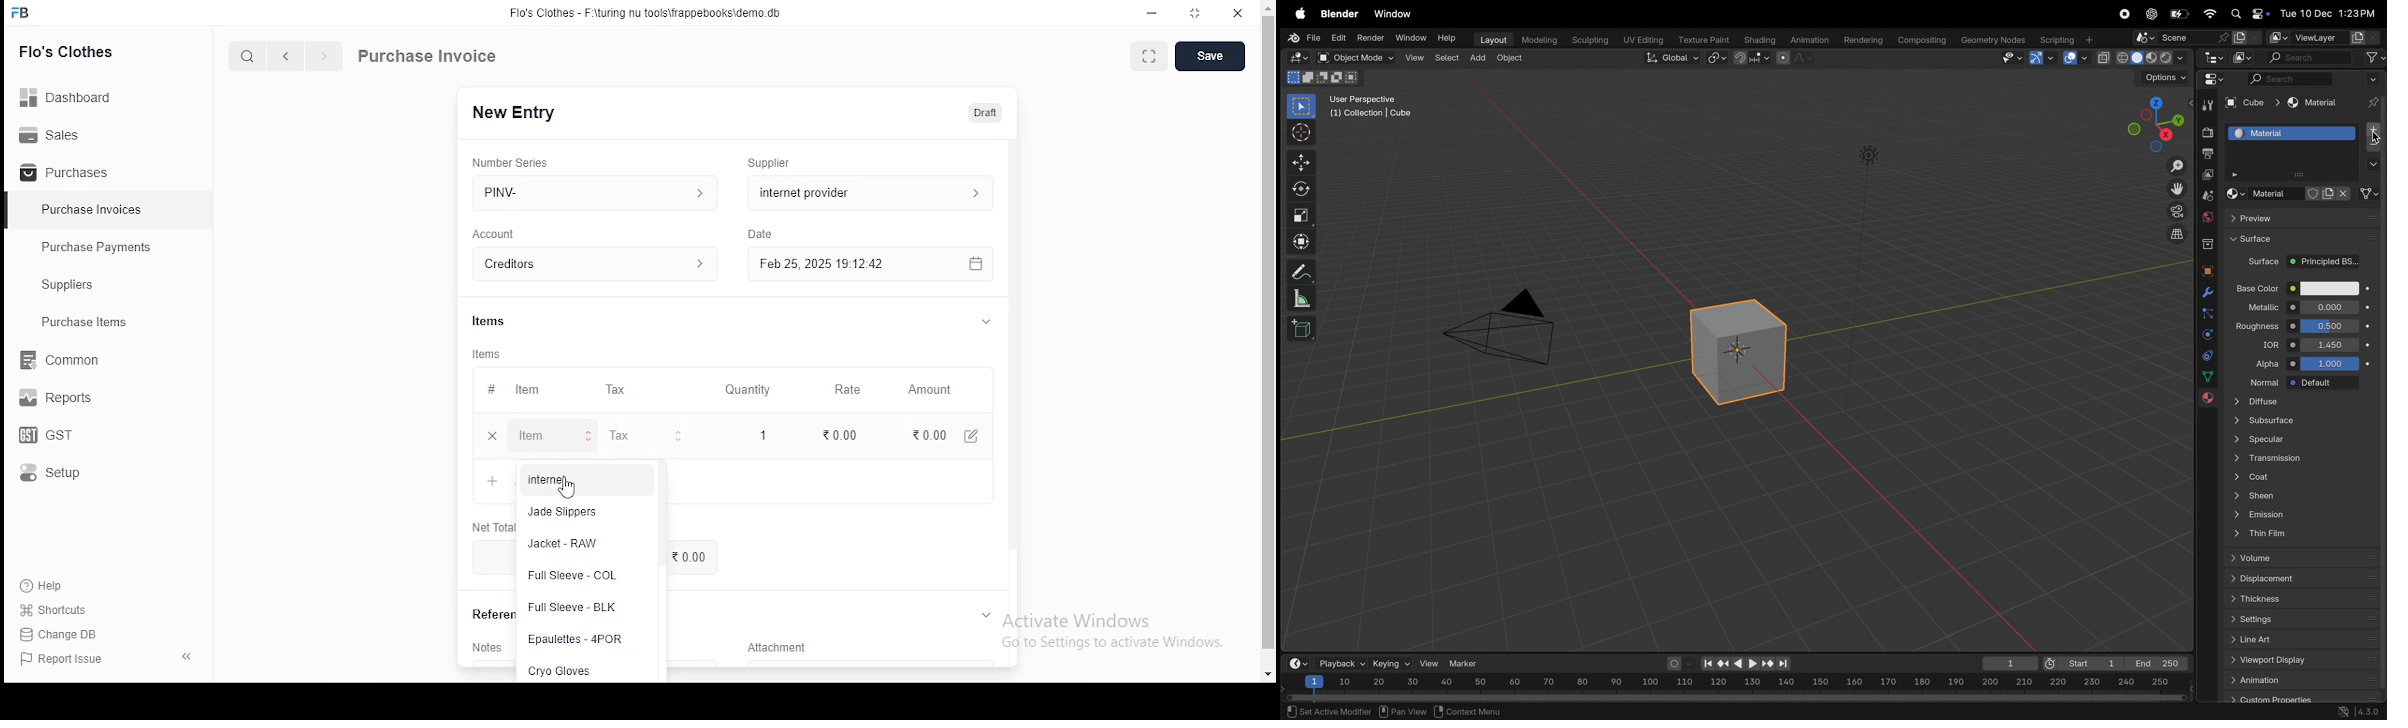 This screenshot has width=2408, height=728. I want to click on close pane, so click(185, 655).